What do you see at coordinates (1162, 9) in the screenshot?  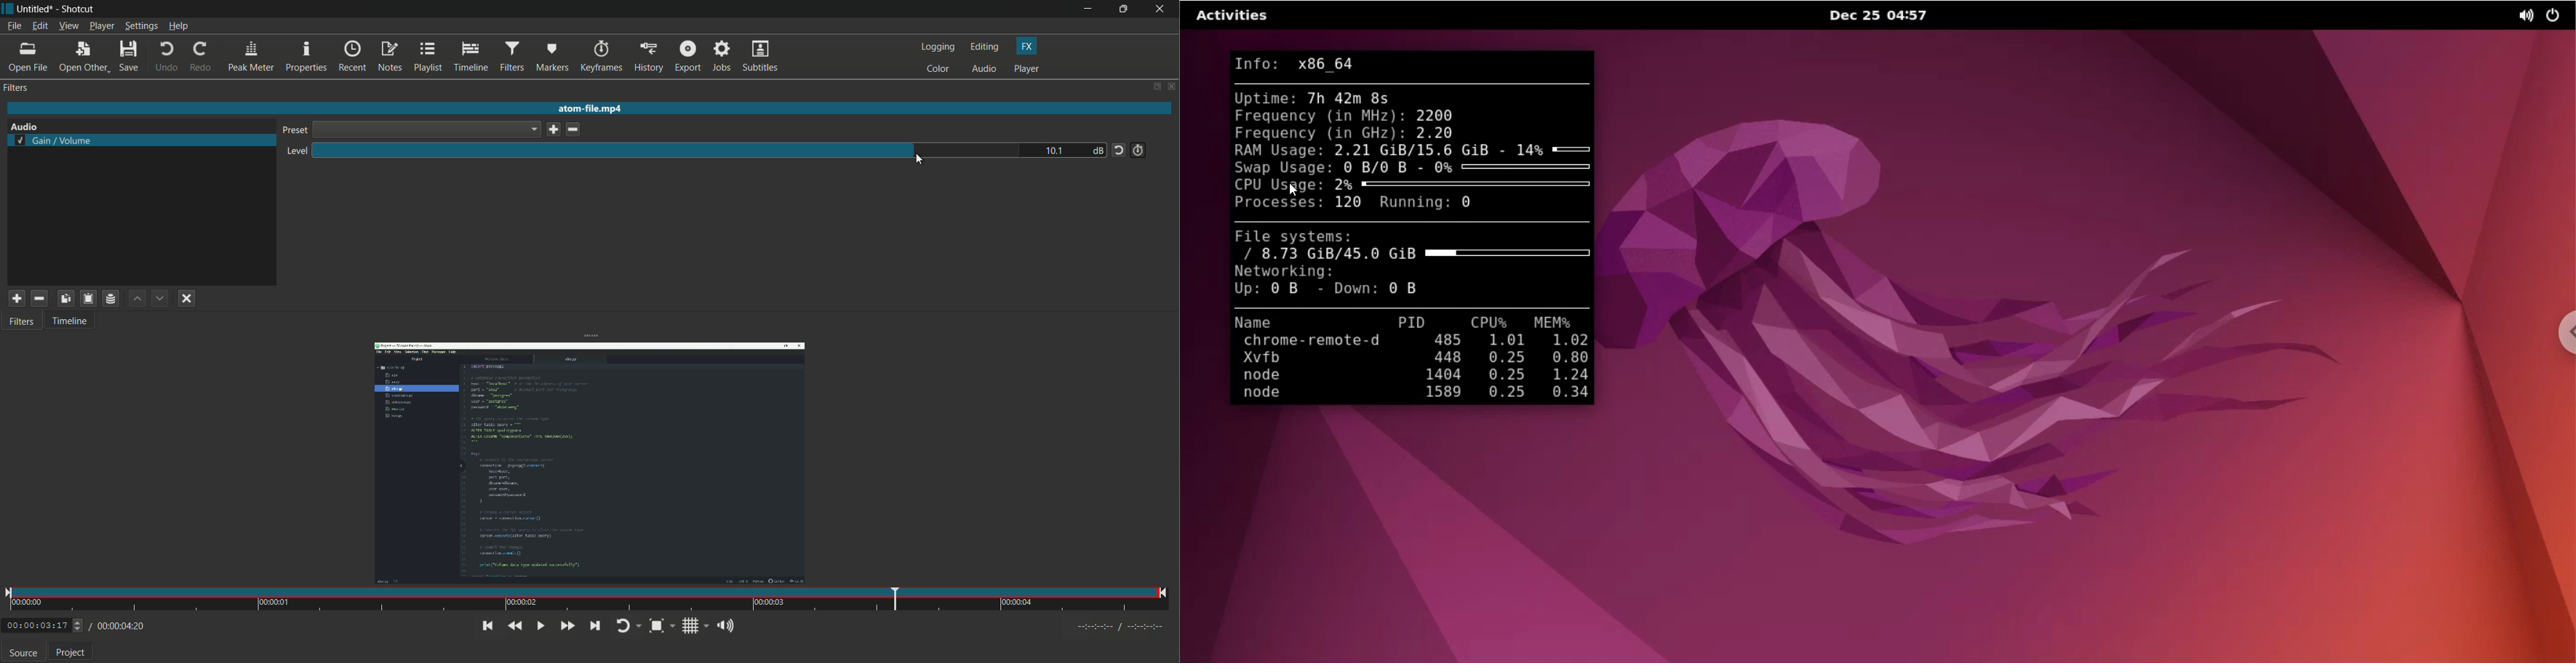 I see `close app` at bounding box center [1162, 9].